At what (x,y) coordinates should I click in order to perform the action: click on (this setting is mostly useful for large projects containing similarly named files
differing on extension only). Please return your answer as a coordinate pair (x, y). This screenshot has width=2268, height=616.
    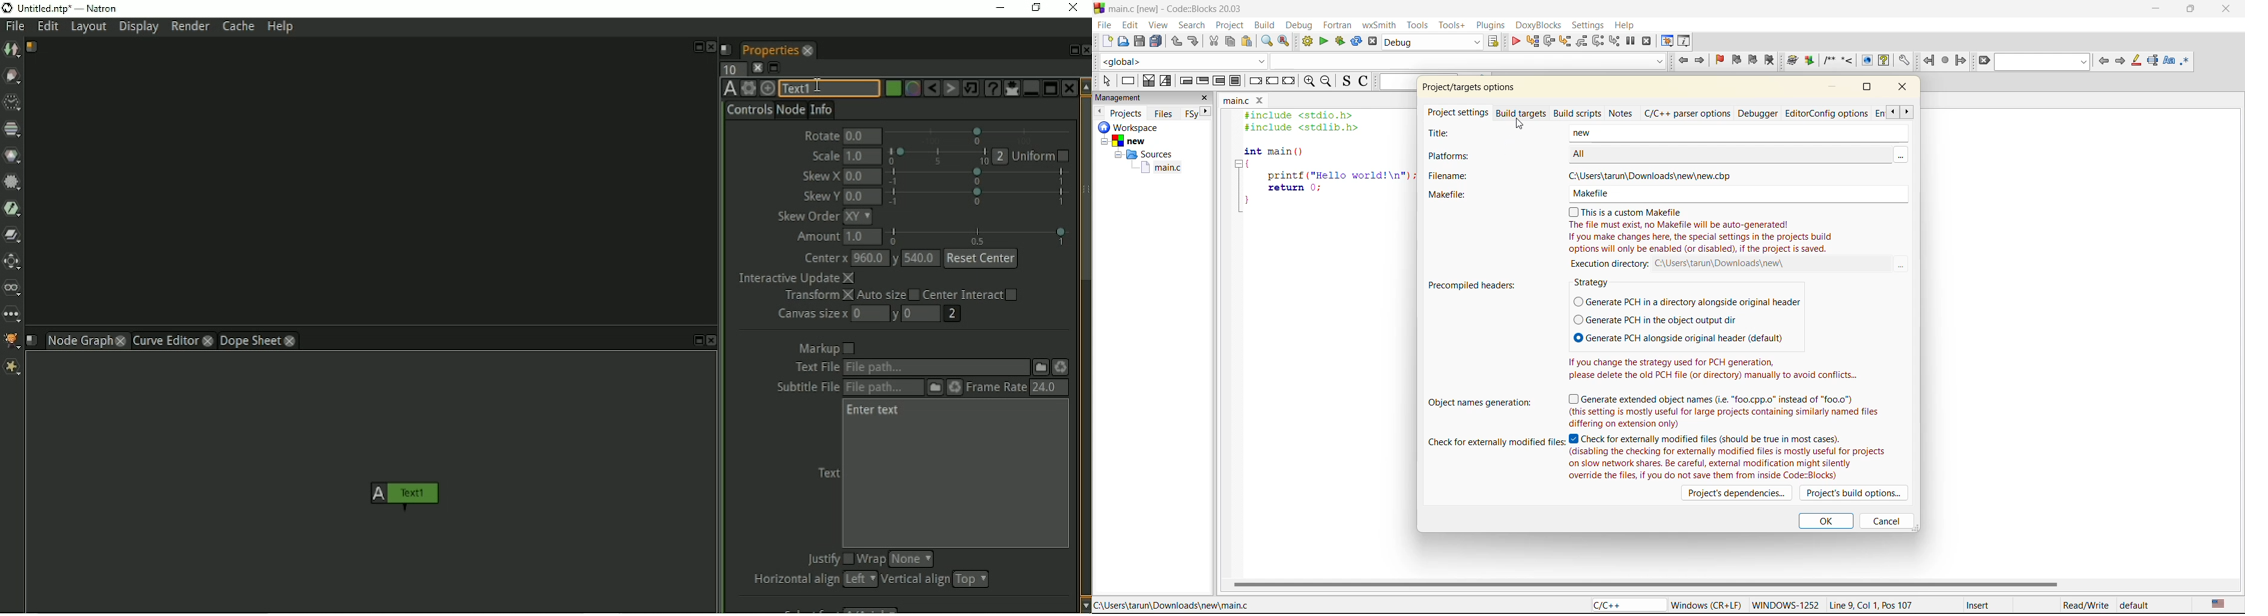
    Looking at the image, I should click on (1728, 417).